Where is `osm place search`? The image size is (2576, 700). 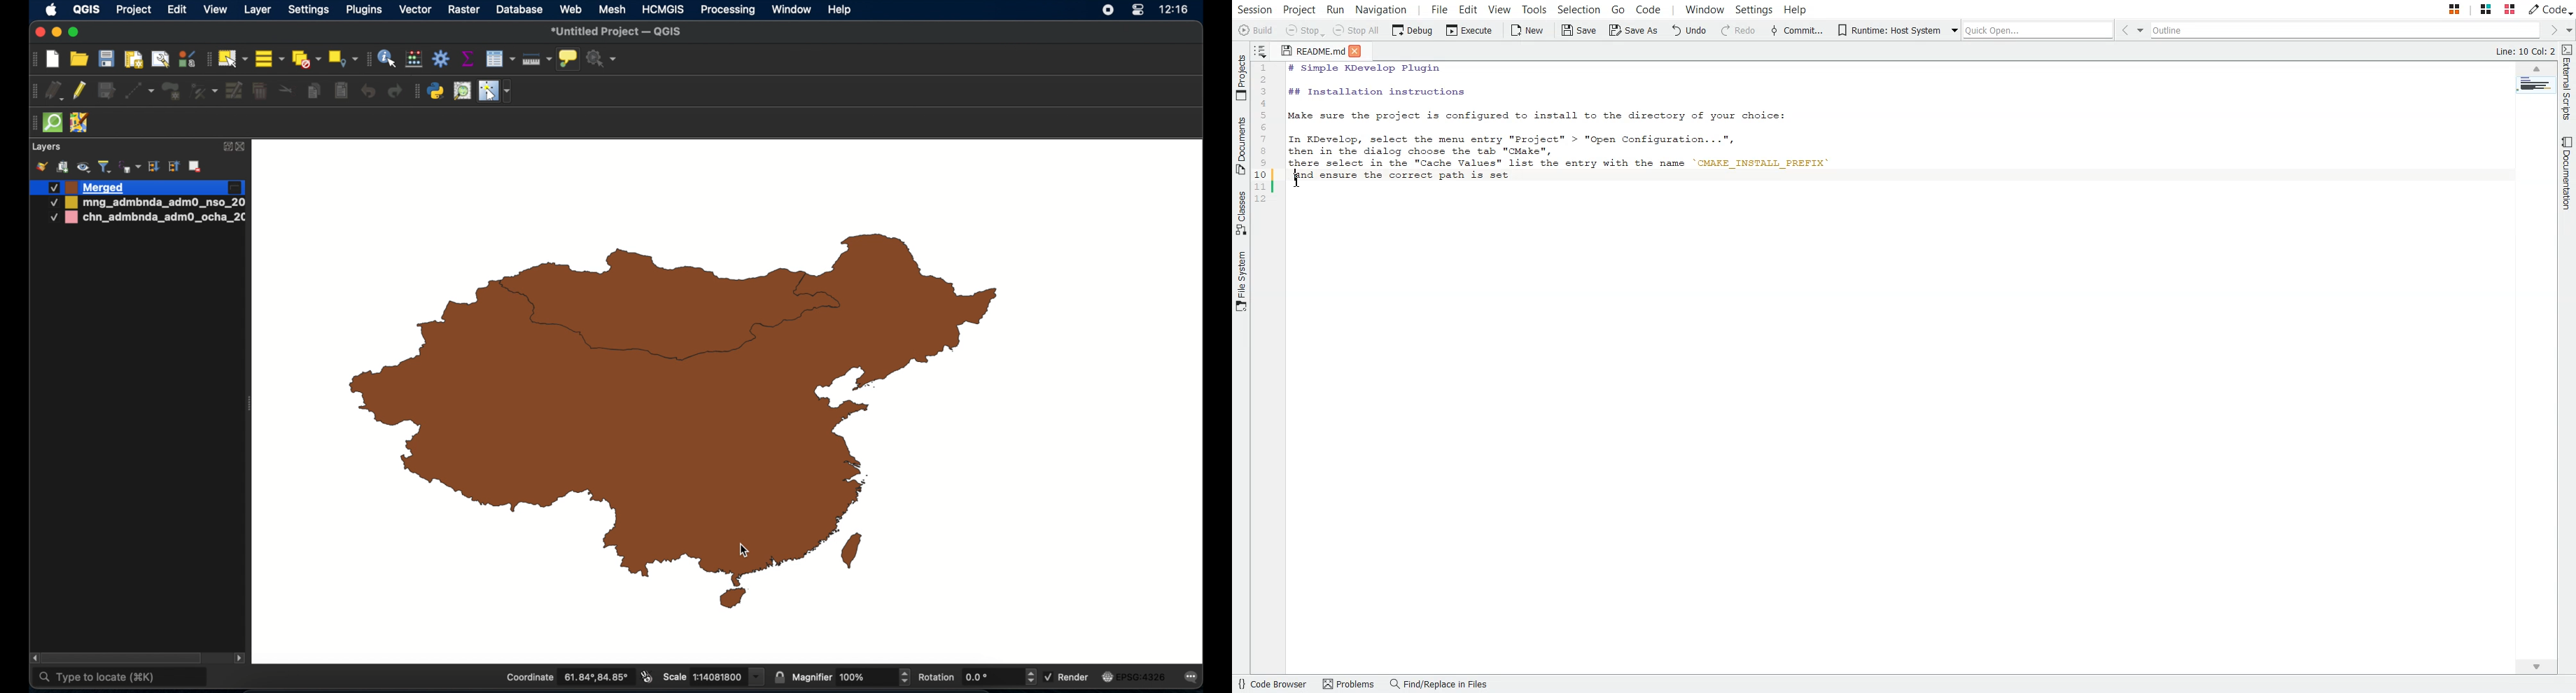 osm place search is located at coordinates (462, 91).